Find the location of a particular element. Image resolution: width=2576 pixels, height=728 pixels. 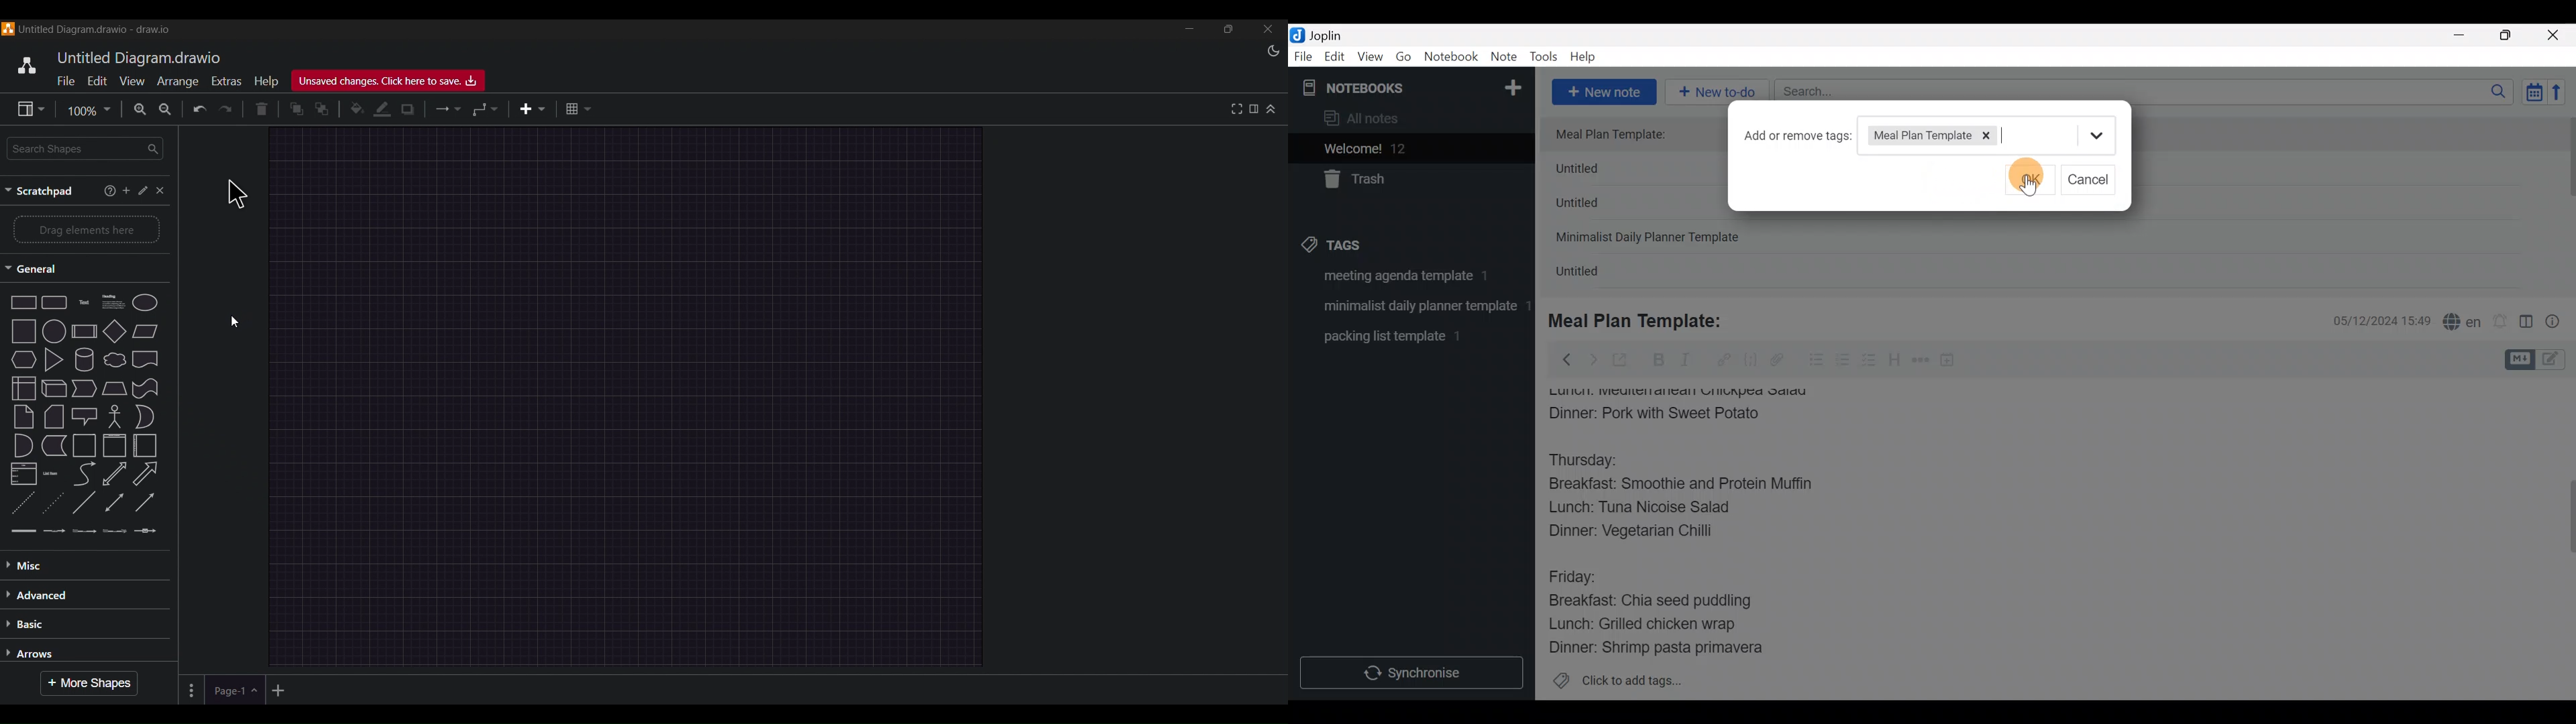

Dinner: Vegetarian Chilli is located at coordinates (1643, 534).